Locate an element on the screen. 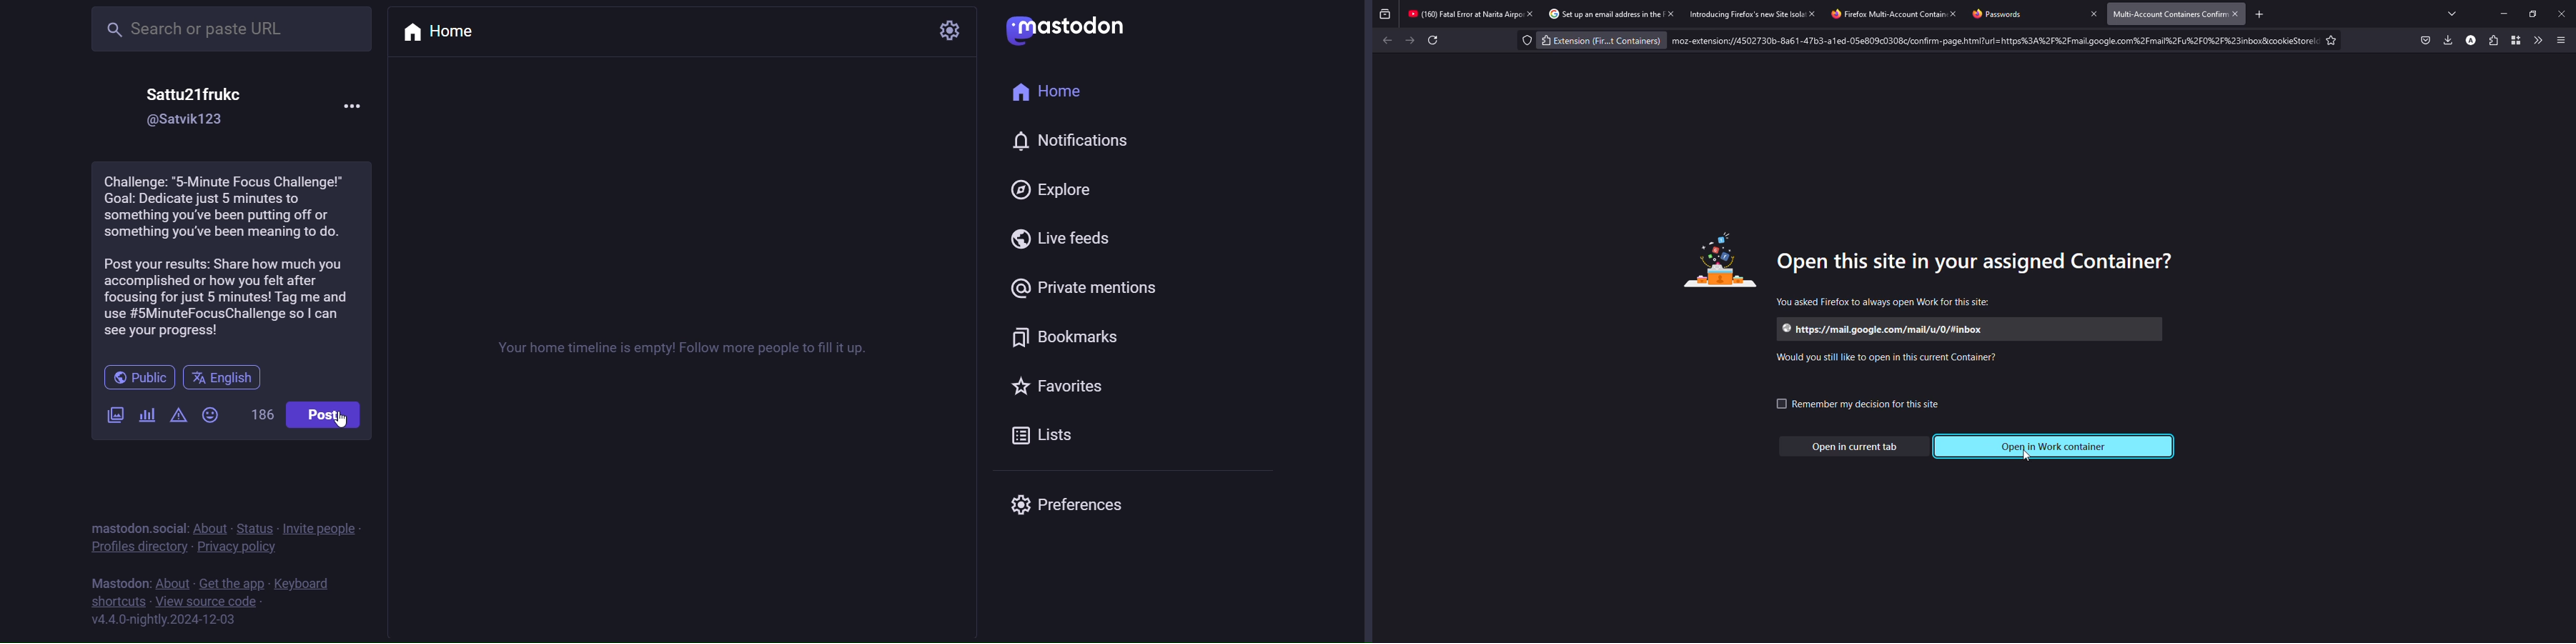  Favorite is located at coordinates (2332, 39).